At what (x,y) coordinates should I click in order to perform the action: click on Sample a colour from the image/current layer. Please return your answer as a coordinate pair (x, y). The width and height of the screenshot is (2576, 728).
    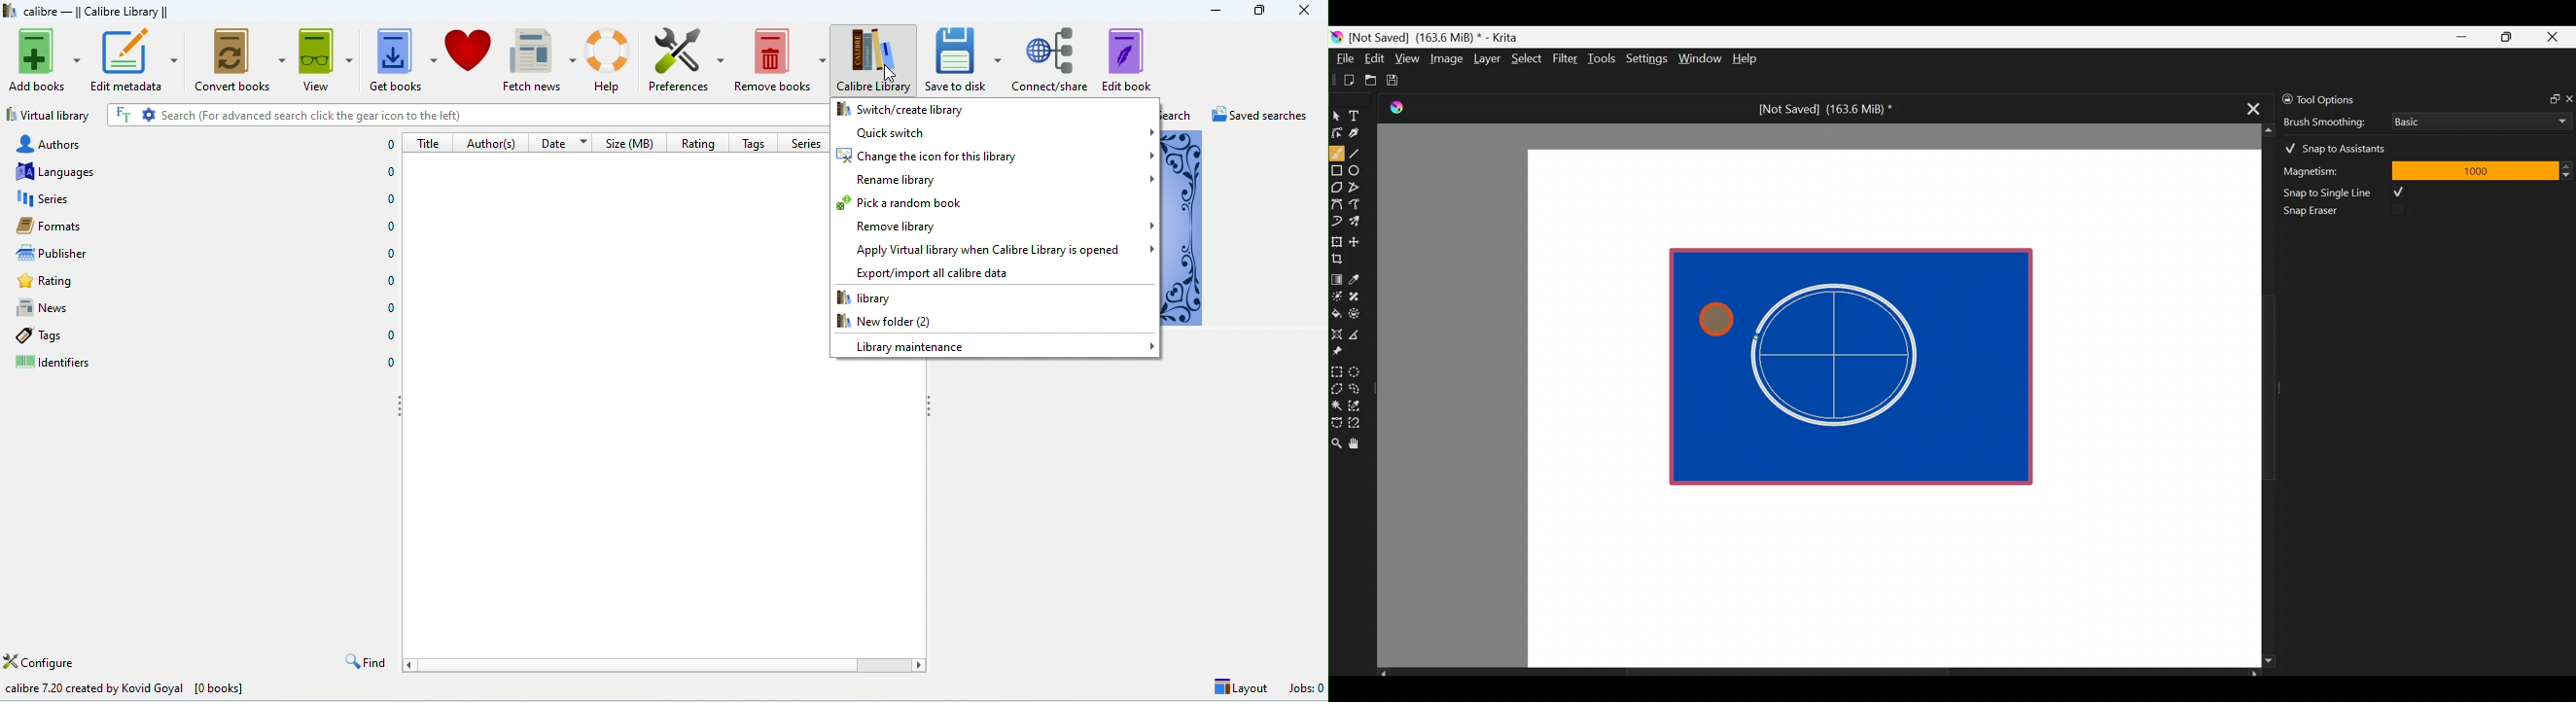
    Looking at the image, I should click on (1359, 278).